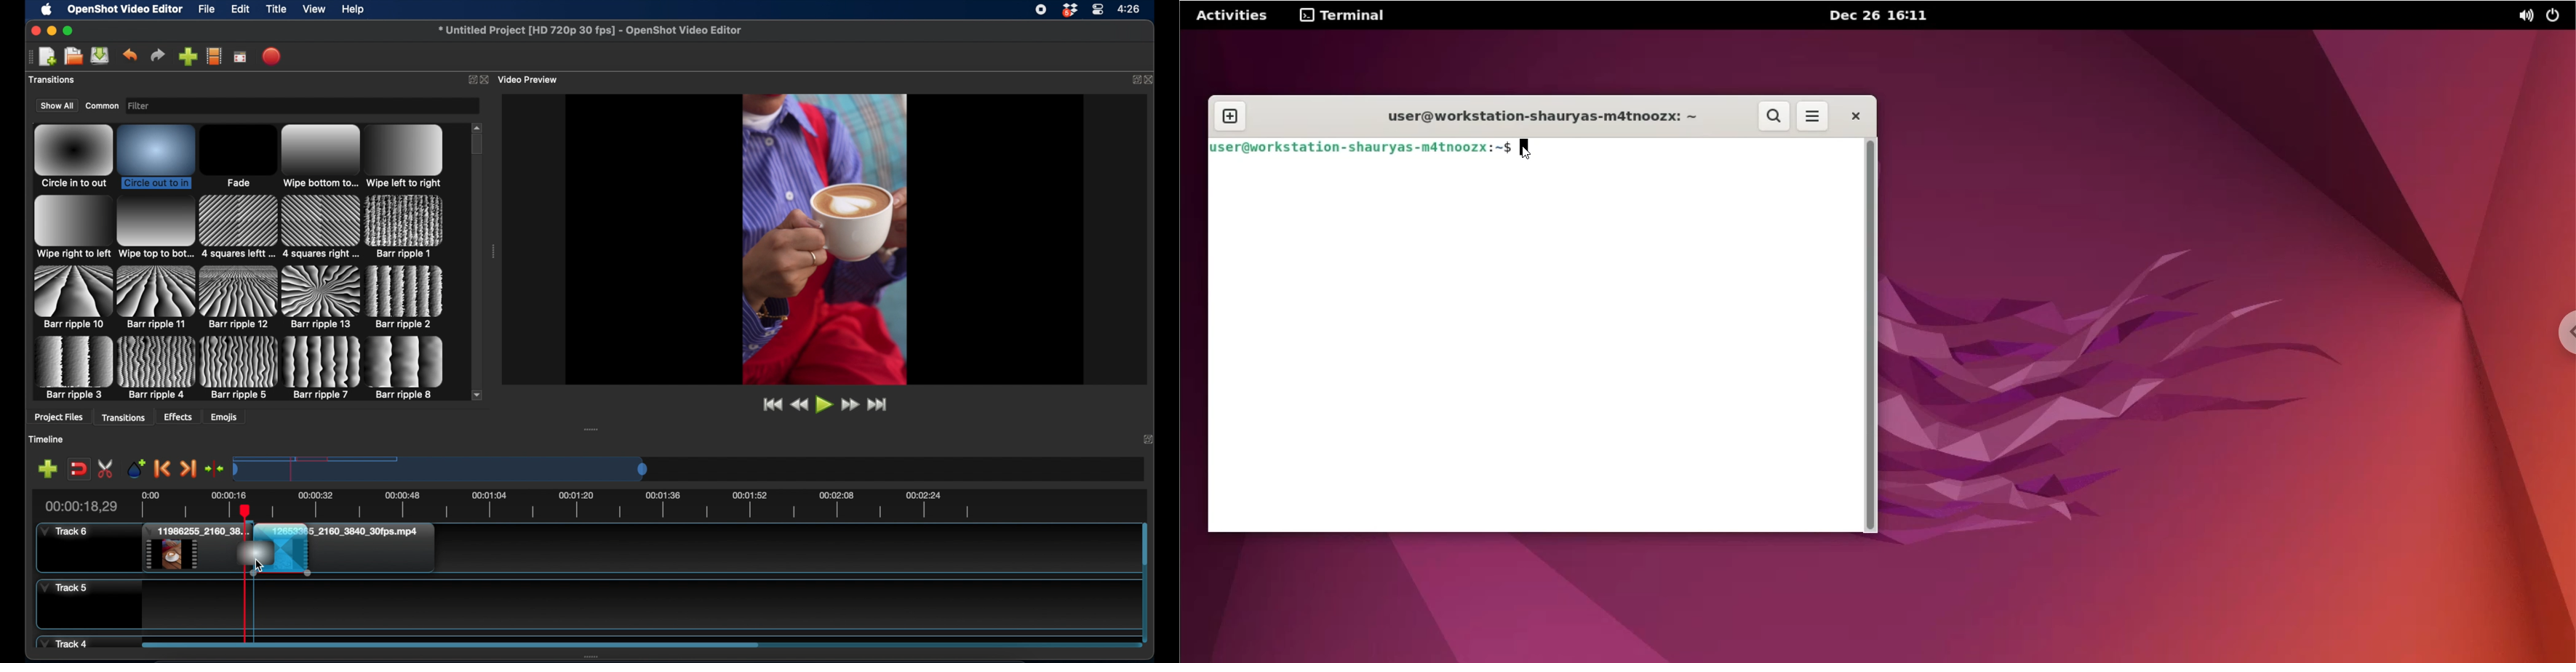 This screenshot has width=2576, height=672. Describe the element at coordinates (1859, 116) in the screenshot. I see `close` at that location.